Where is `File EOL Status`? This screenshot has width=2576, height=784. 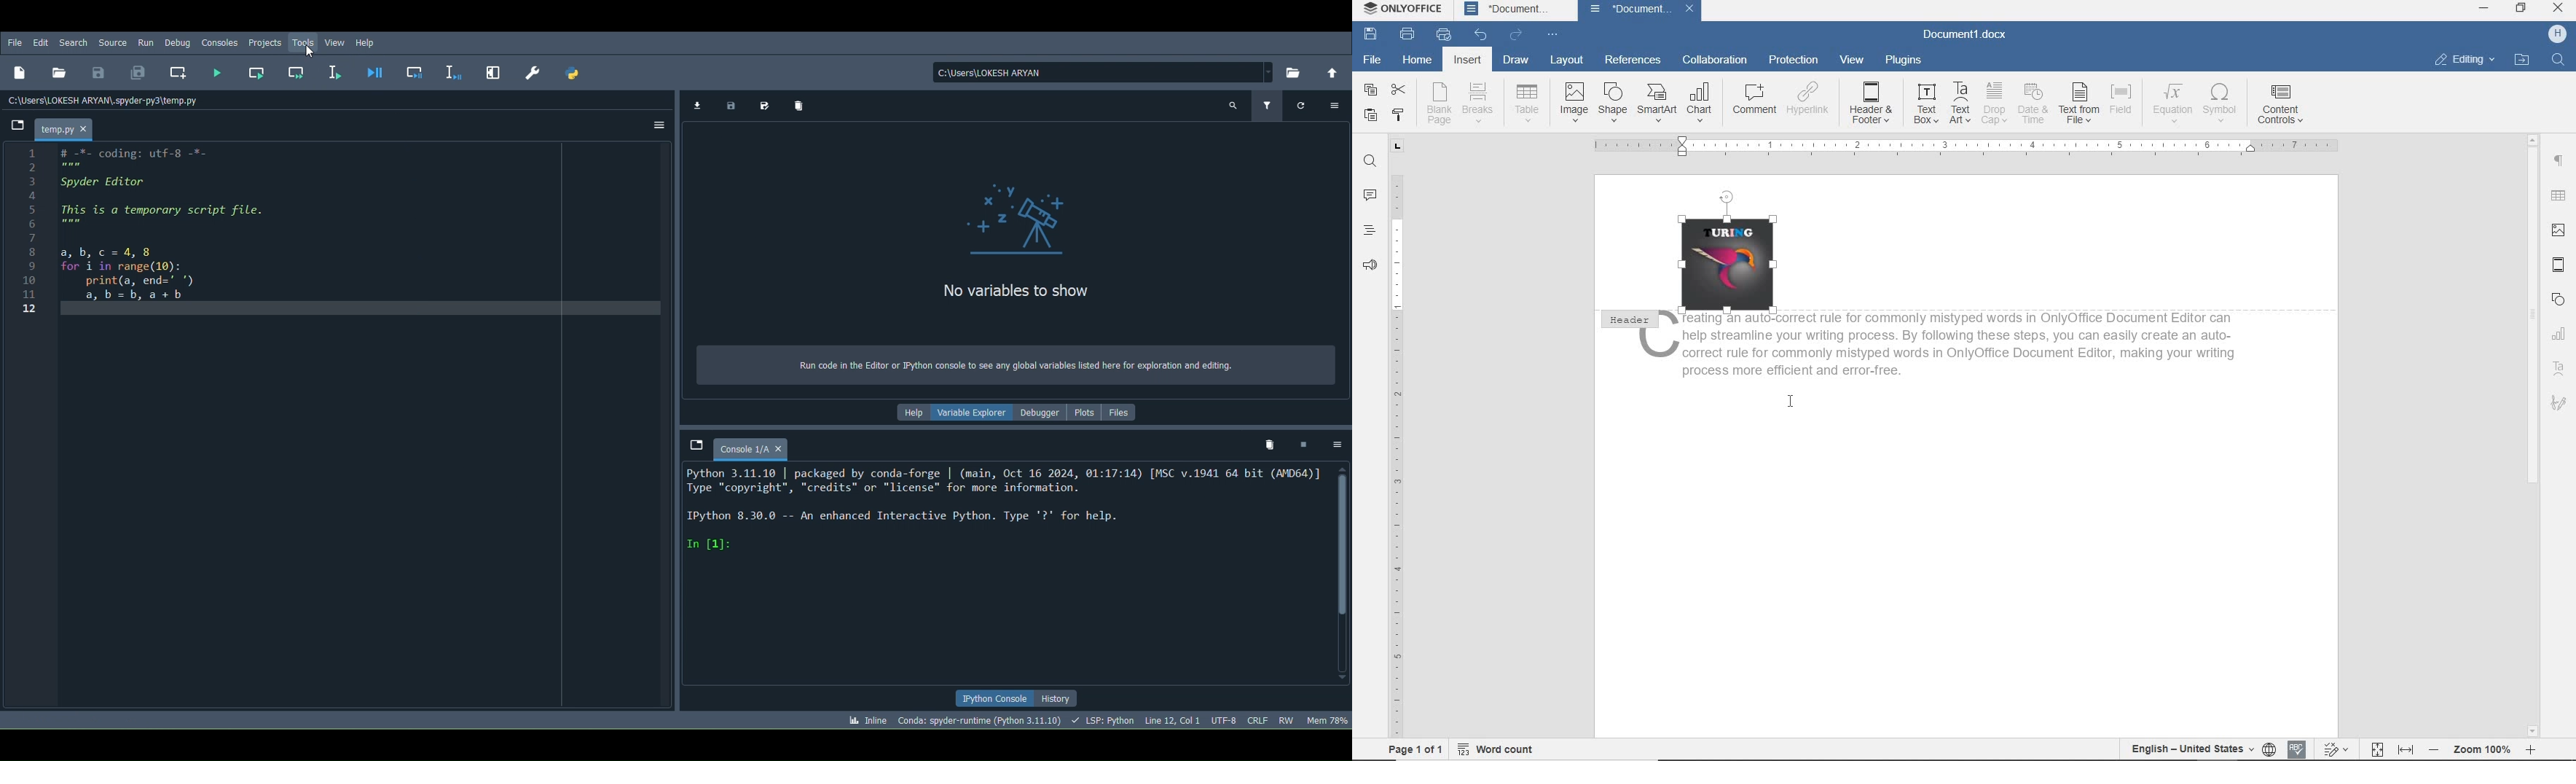 File EOL Status is located at coordinates (1258, 717).